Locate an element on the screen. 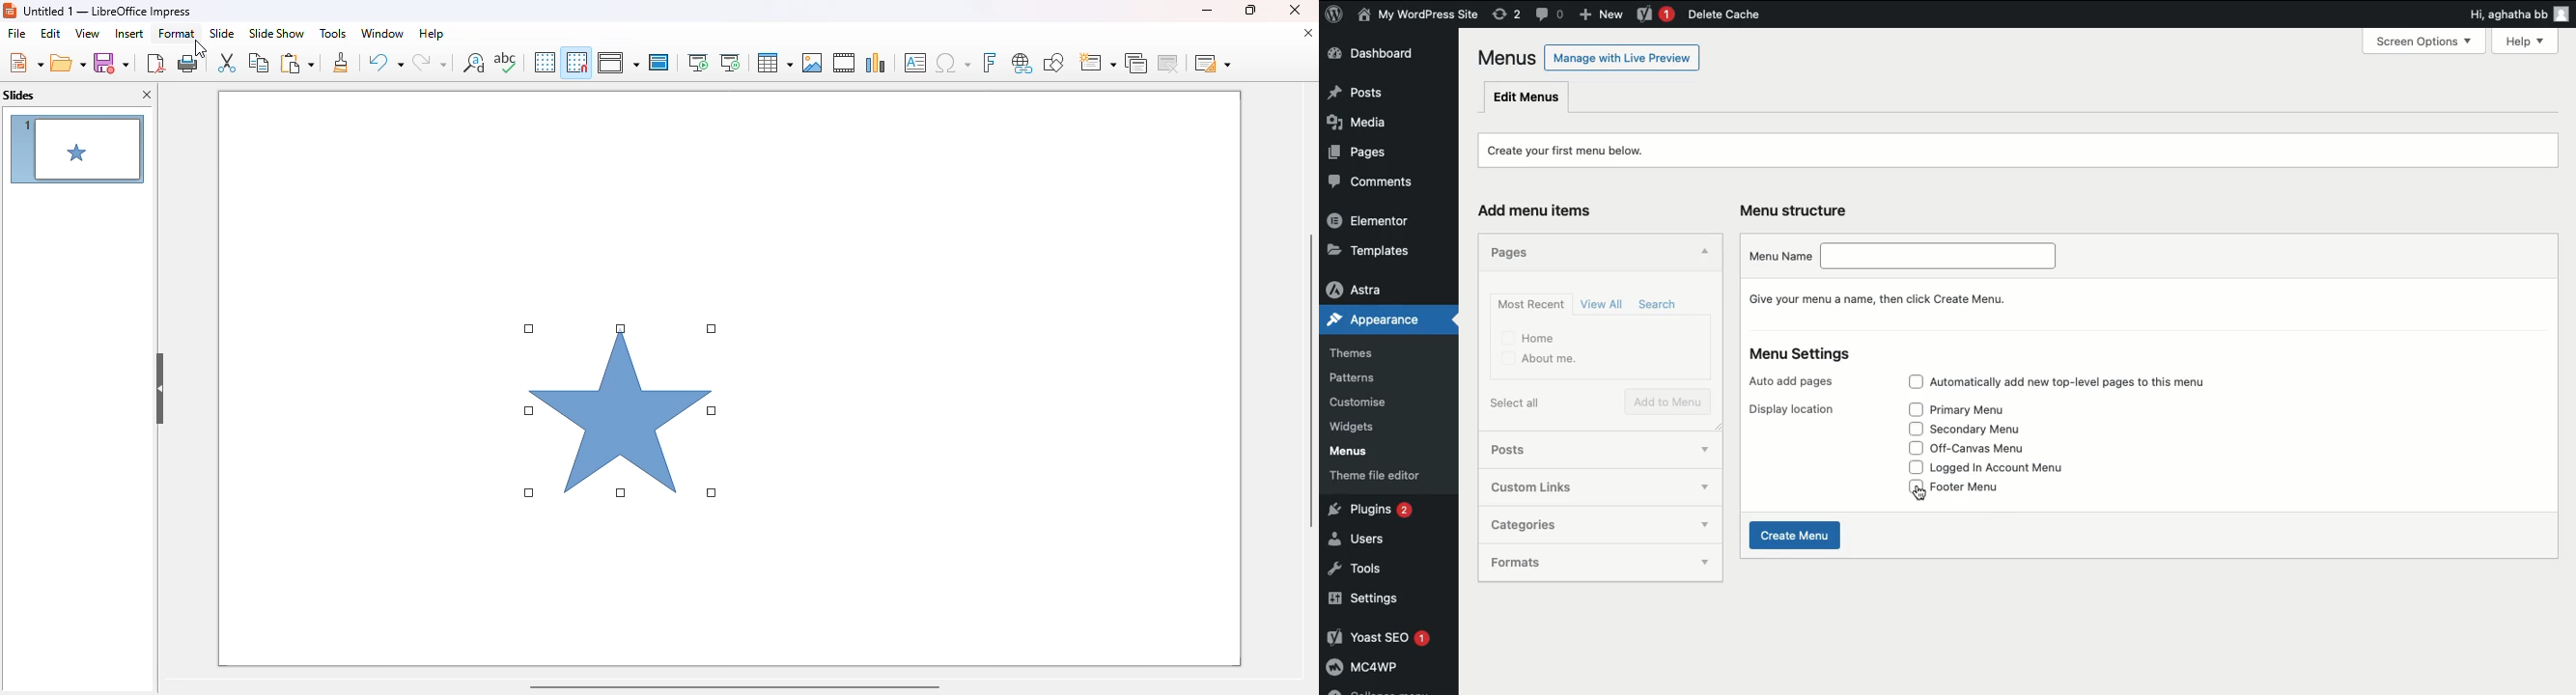 Image resolution: width=2576 pixels, height=700 pixels. WordPress Logo is located at coordinates (1335, 14).